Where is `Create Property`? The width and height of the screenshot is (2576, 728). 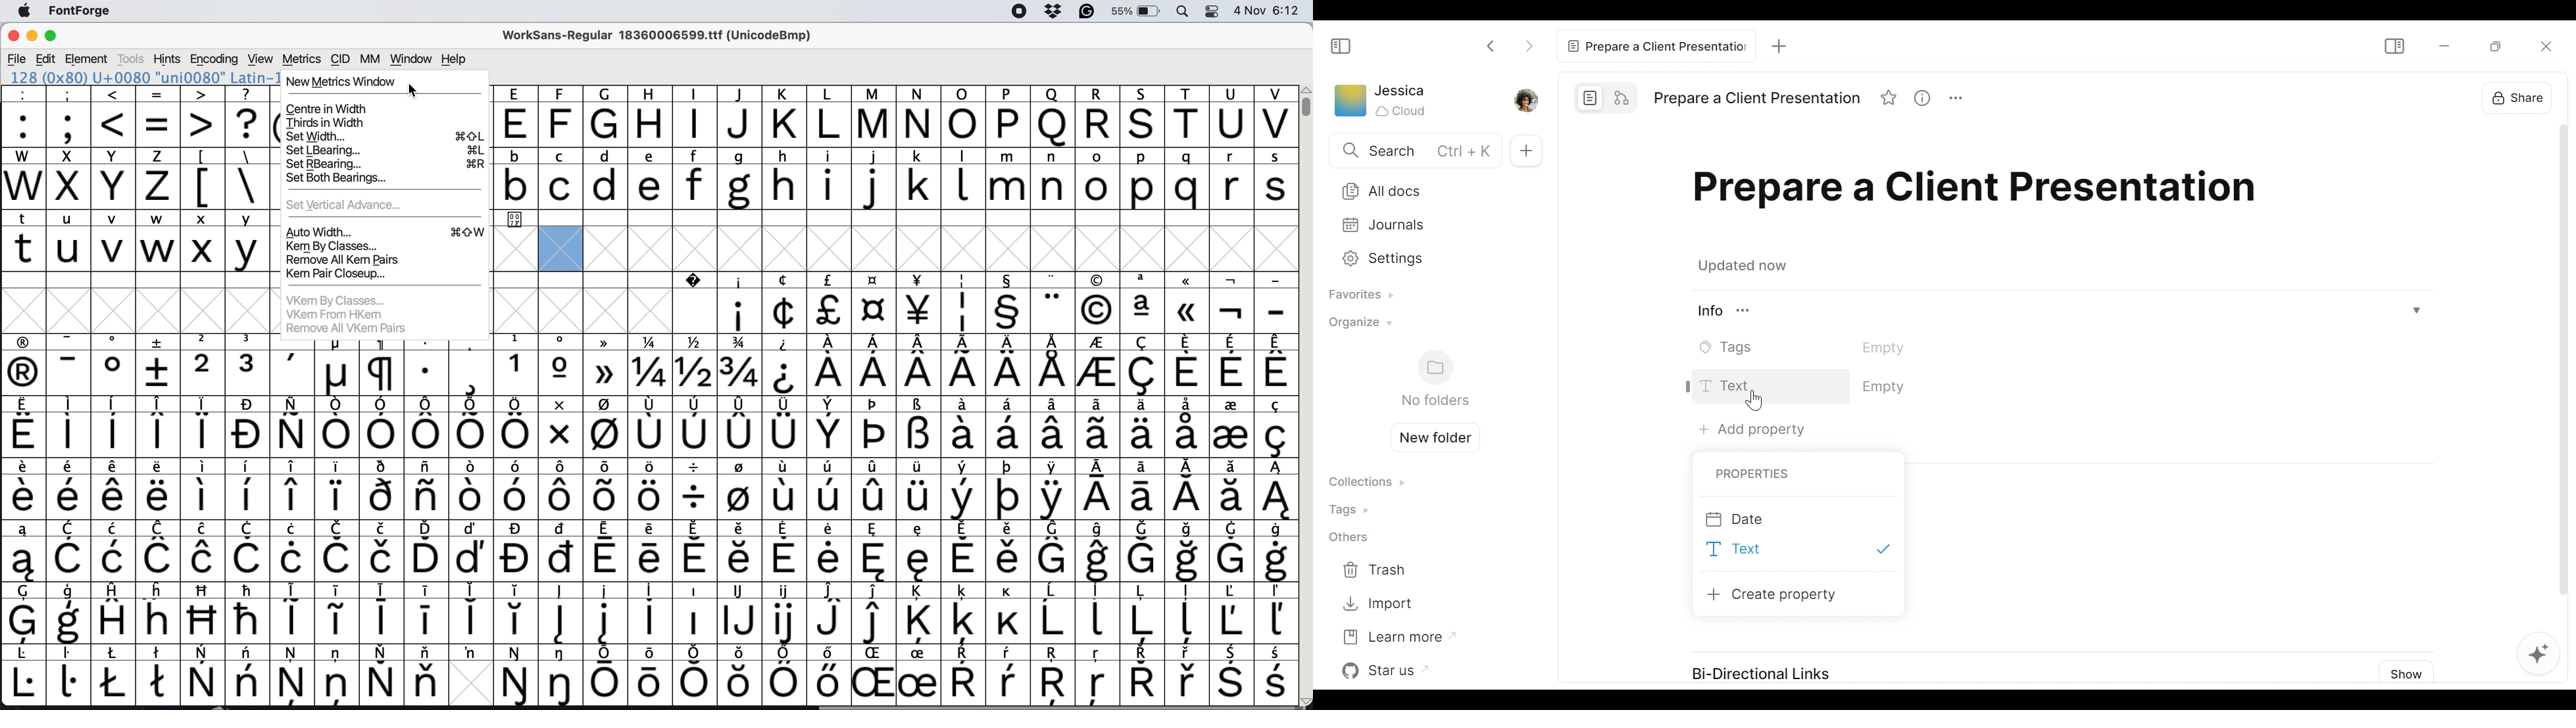
Create Property is located at coordinates (1789, 597).